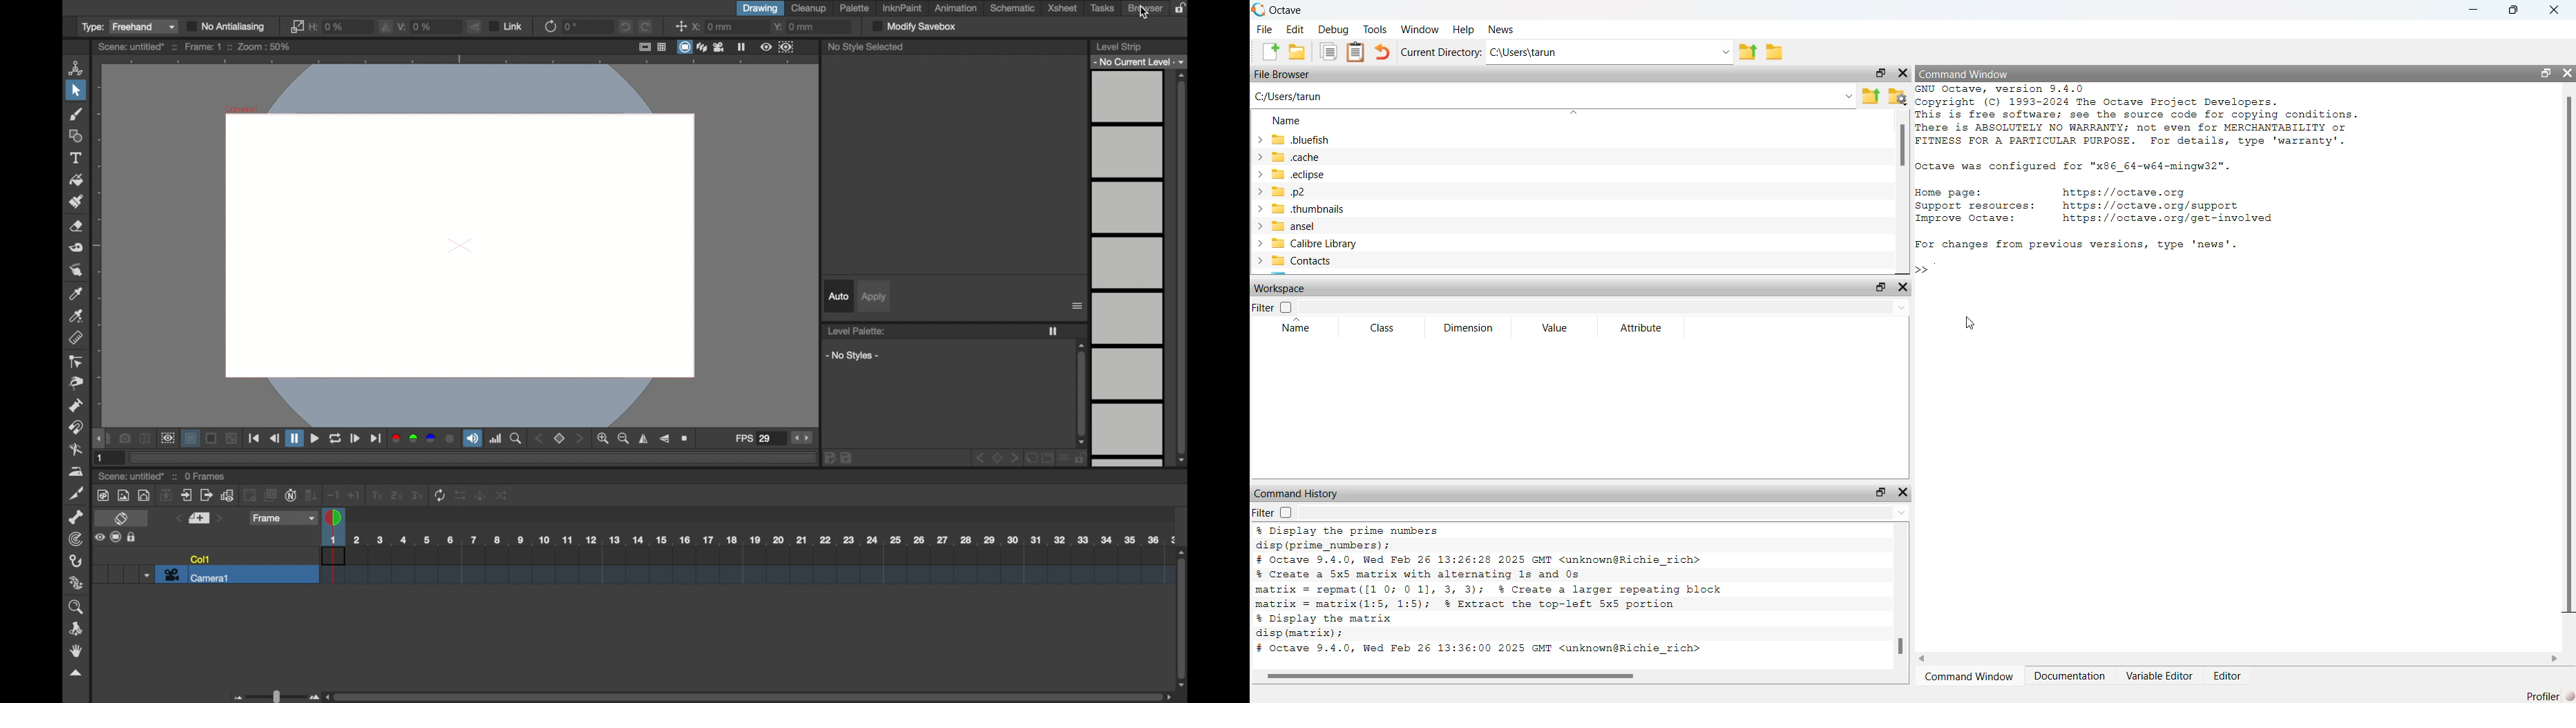 This screenshot has height=728, width=2576. I want to click on blue, so click(432, 438).